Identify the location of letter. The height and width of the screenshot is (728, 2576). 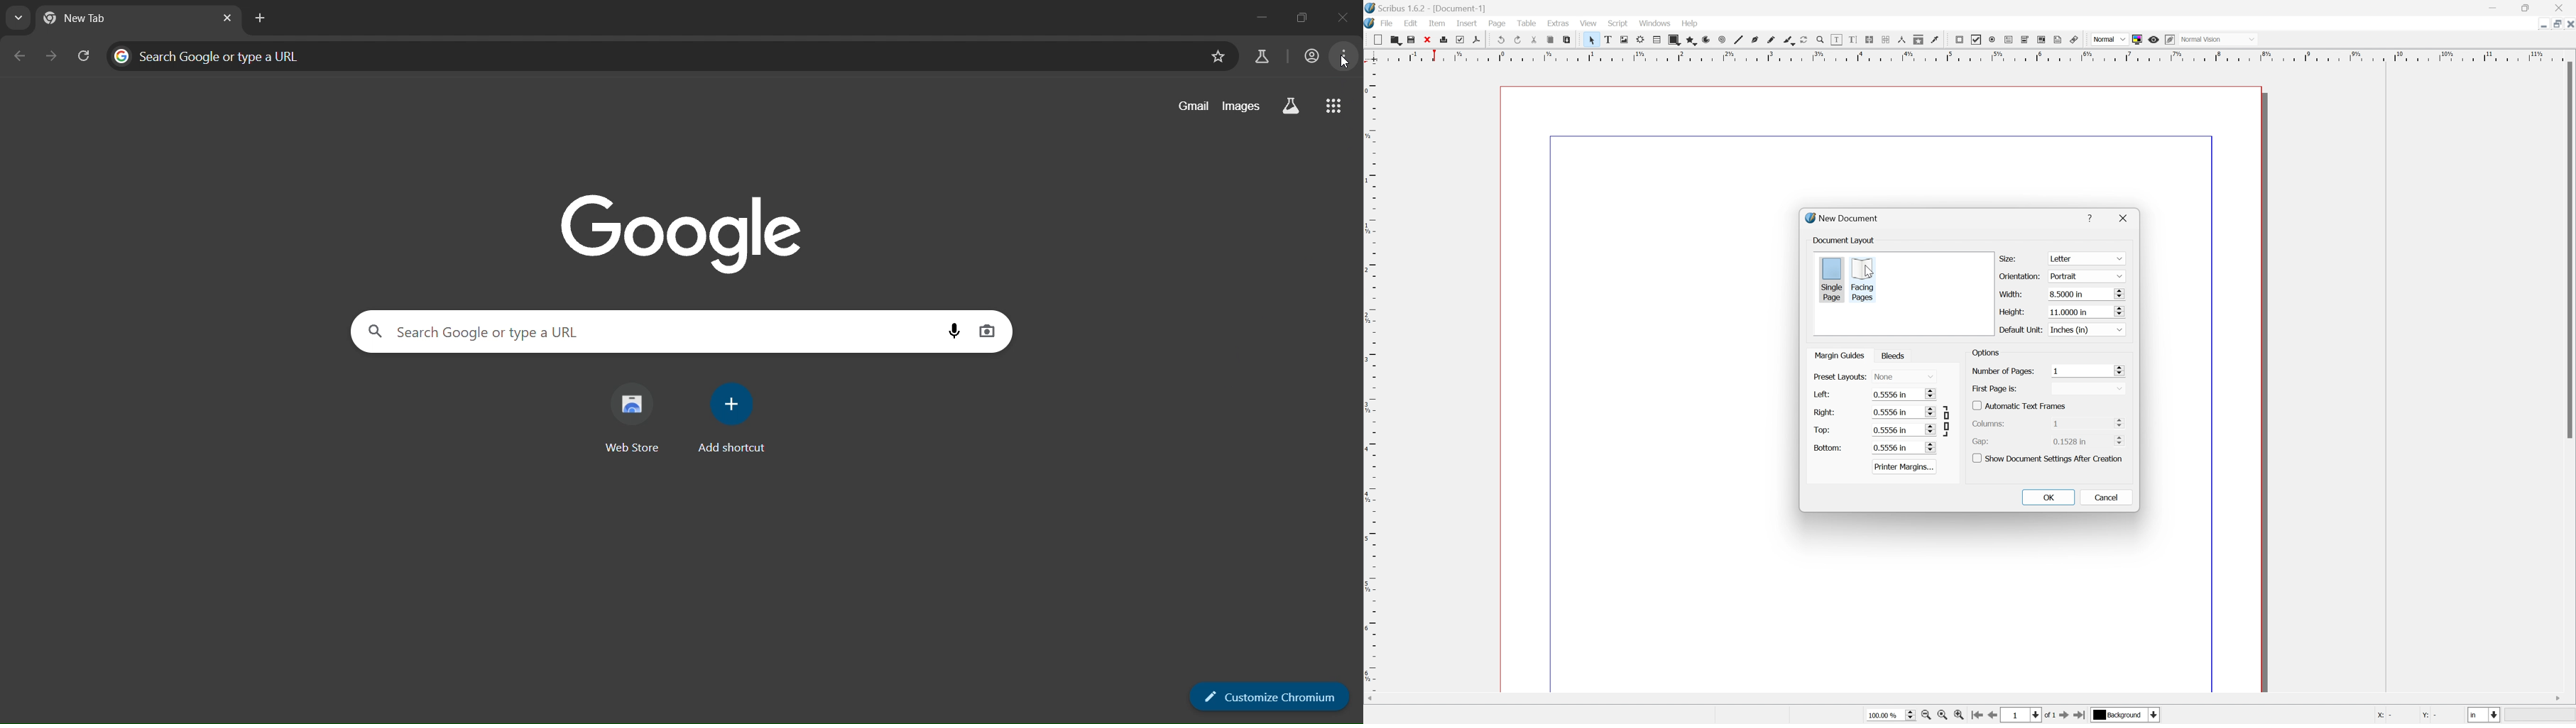
(2087, 259).